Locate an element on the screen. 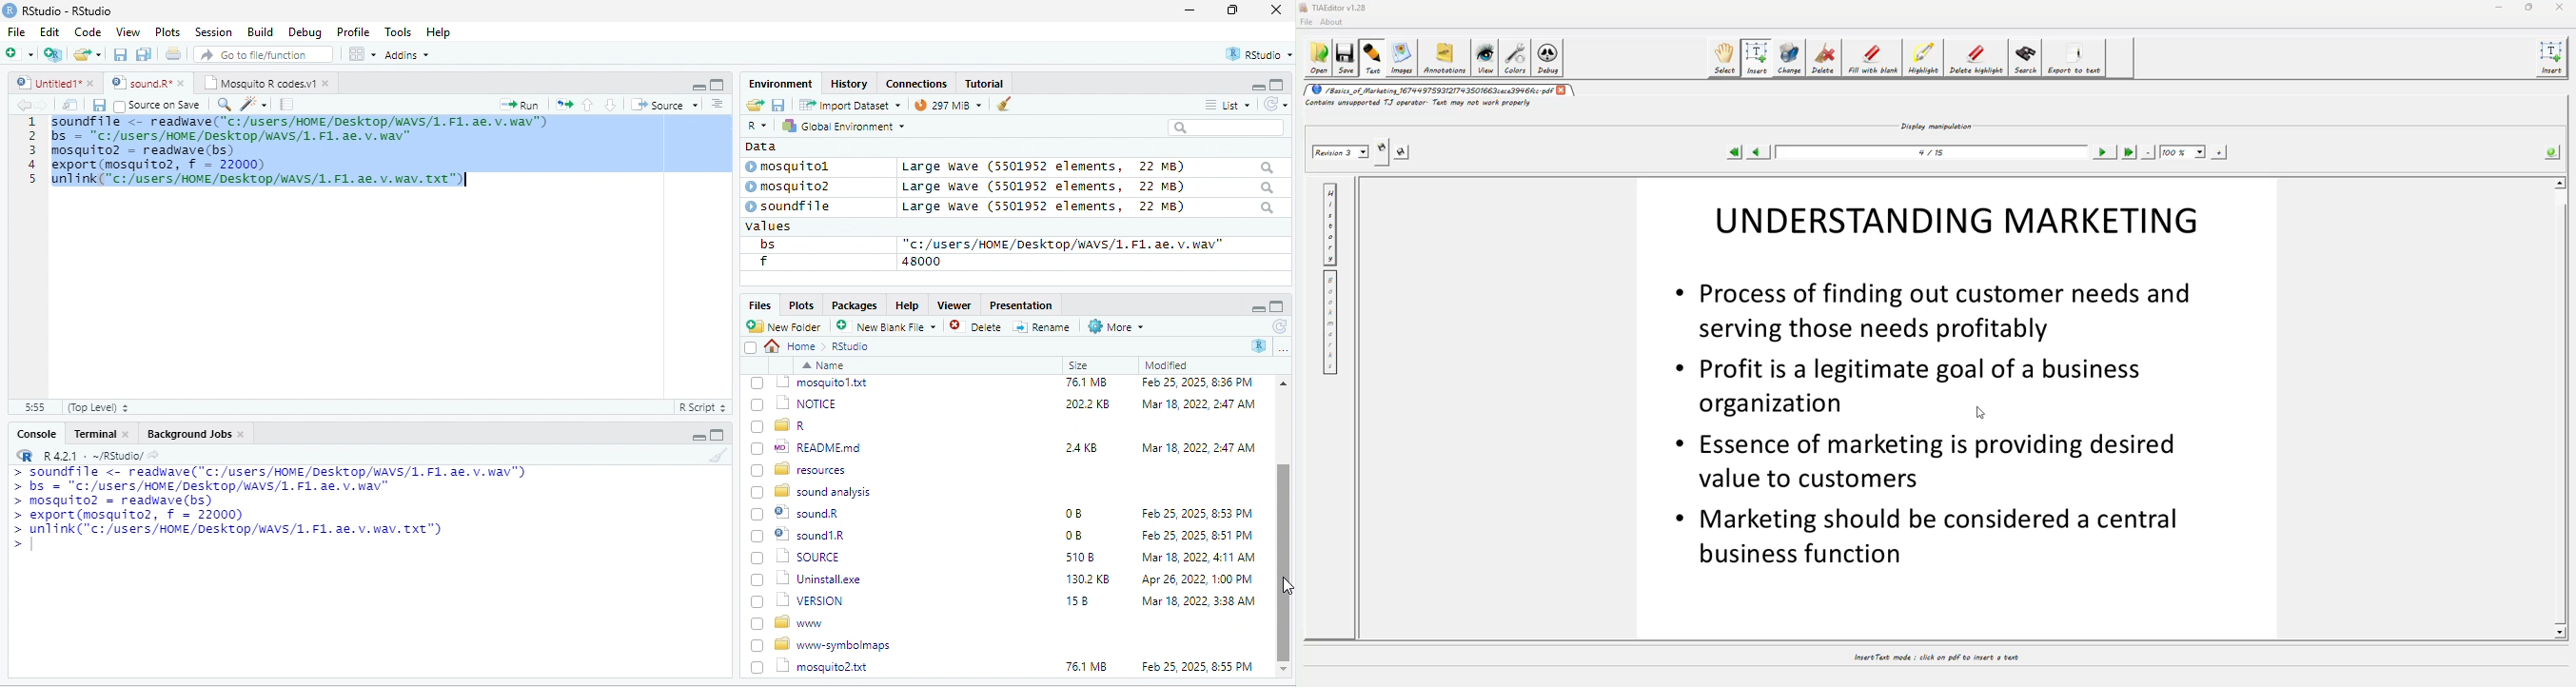  hy Global Environment ~ is located at coordinates (838, 126).